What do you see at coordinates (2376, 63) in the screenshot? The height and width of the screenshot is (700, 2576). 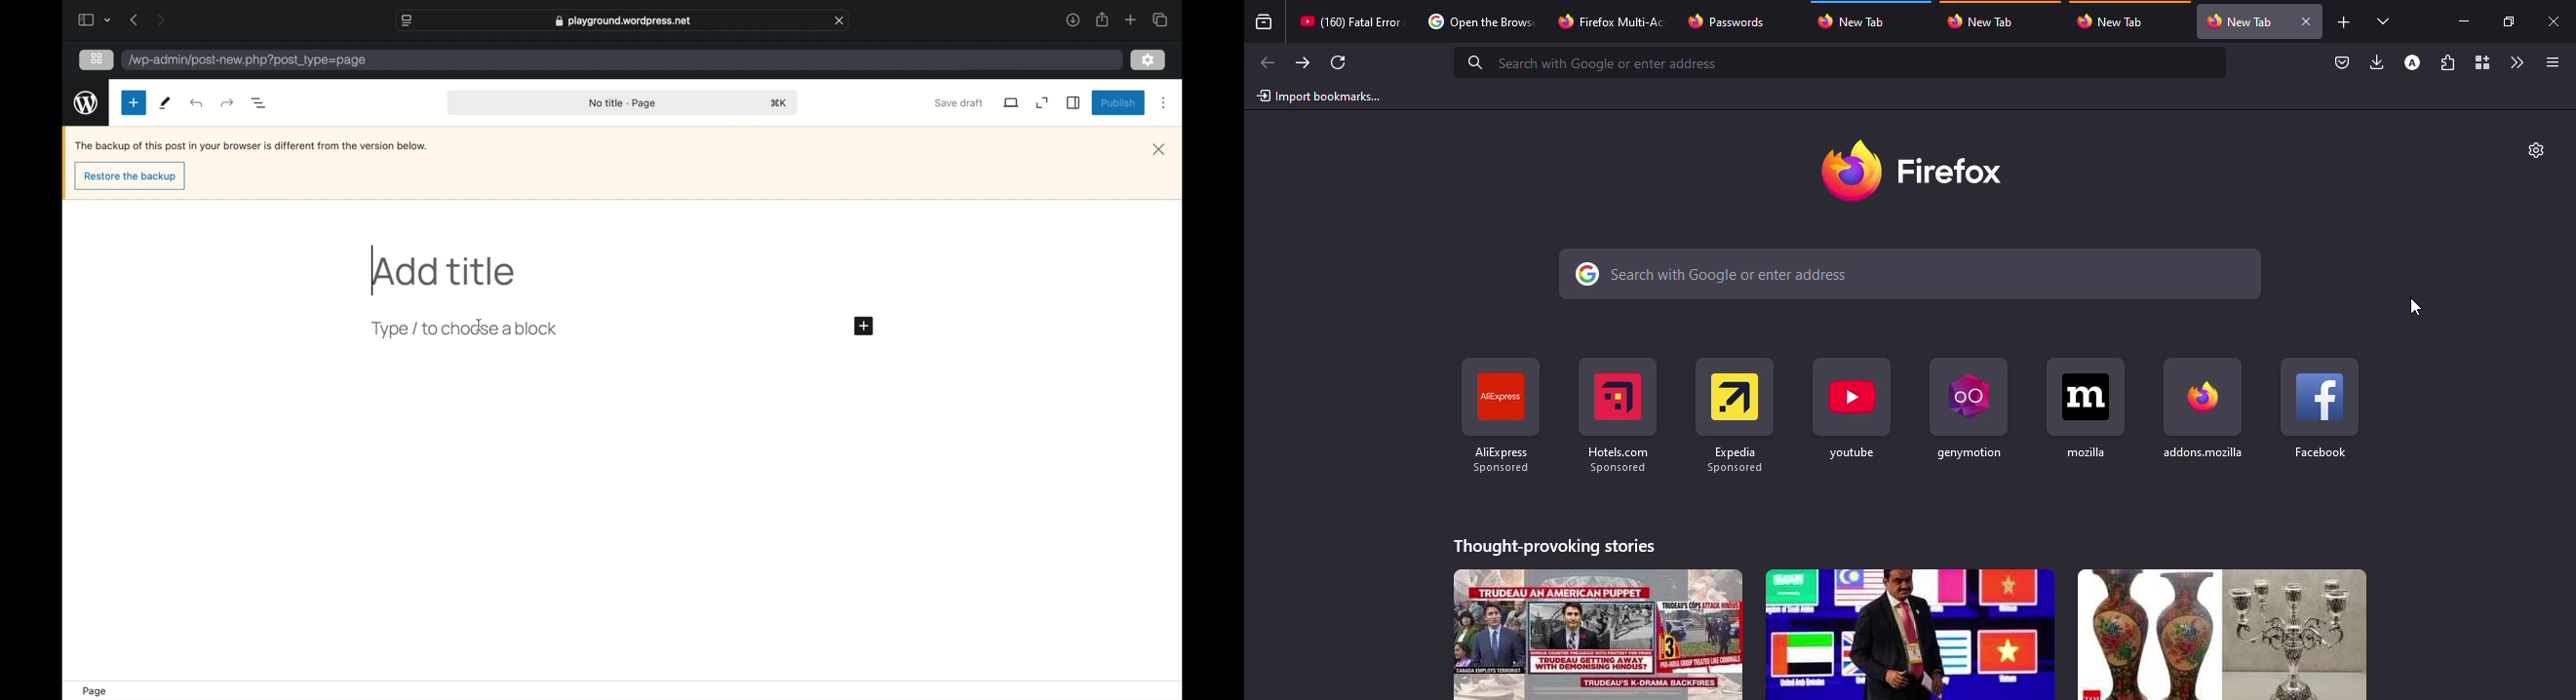 I see `downloads` at bounding box center [2376, 63].